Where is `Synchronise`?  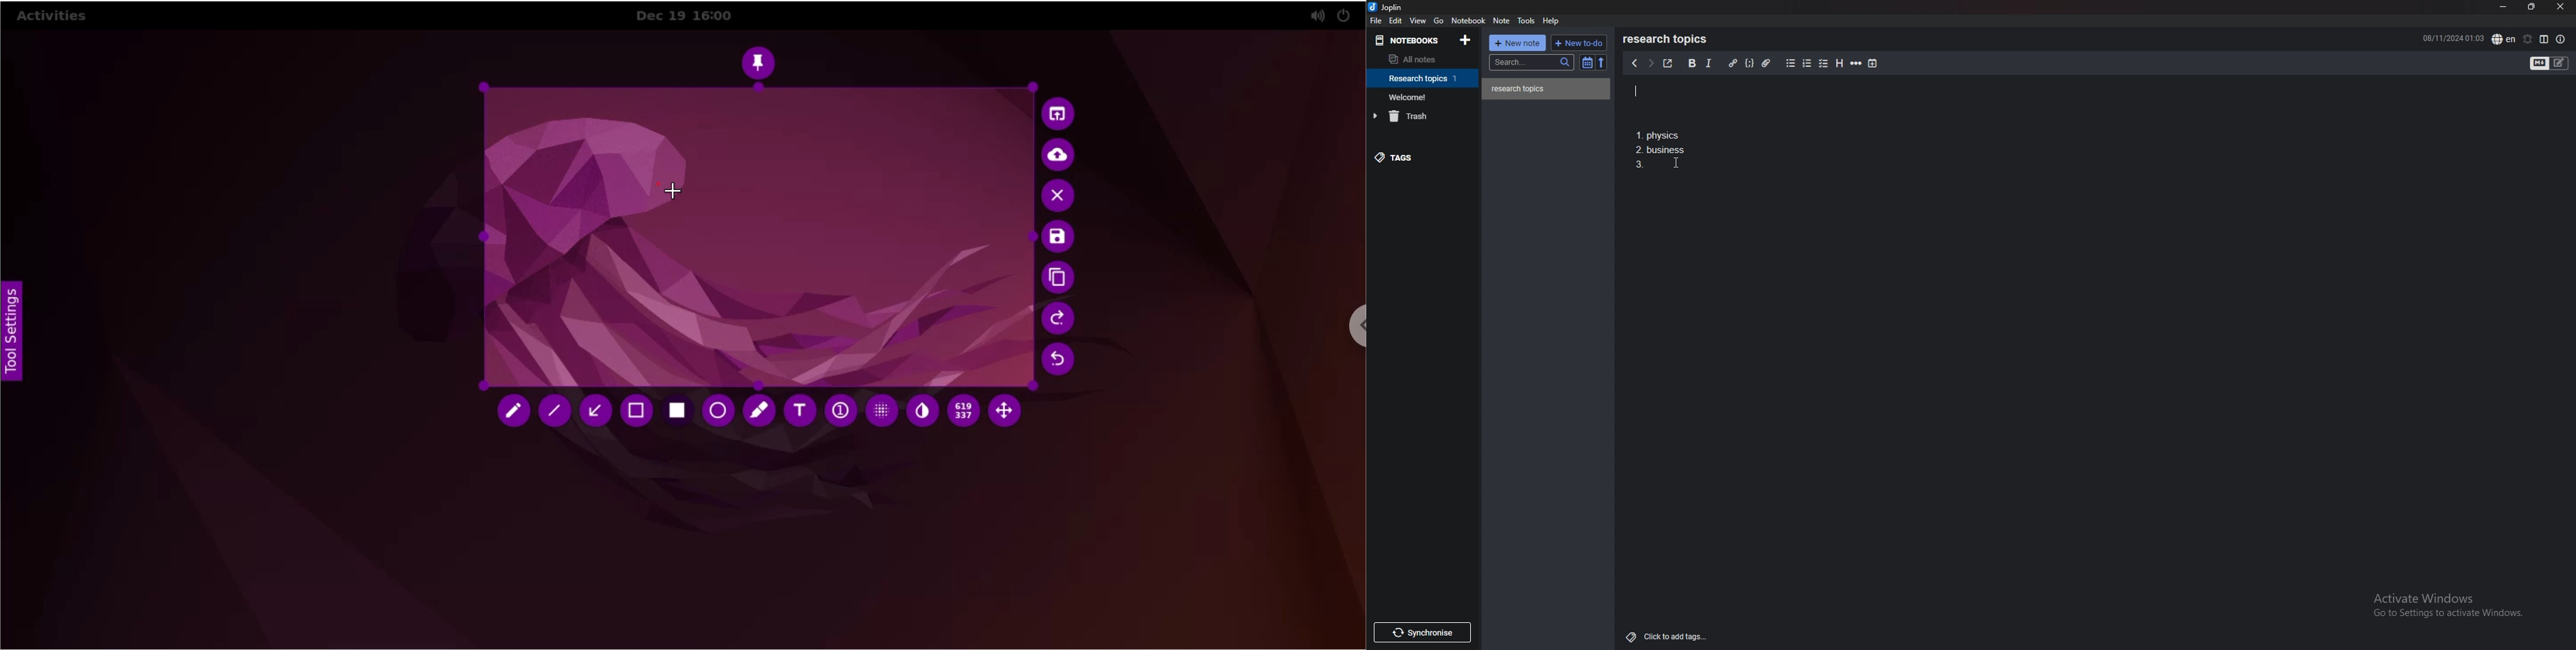 Synchronise is located at coordinates (1425, 632).